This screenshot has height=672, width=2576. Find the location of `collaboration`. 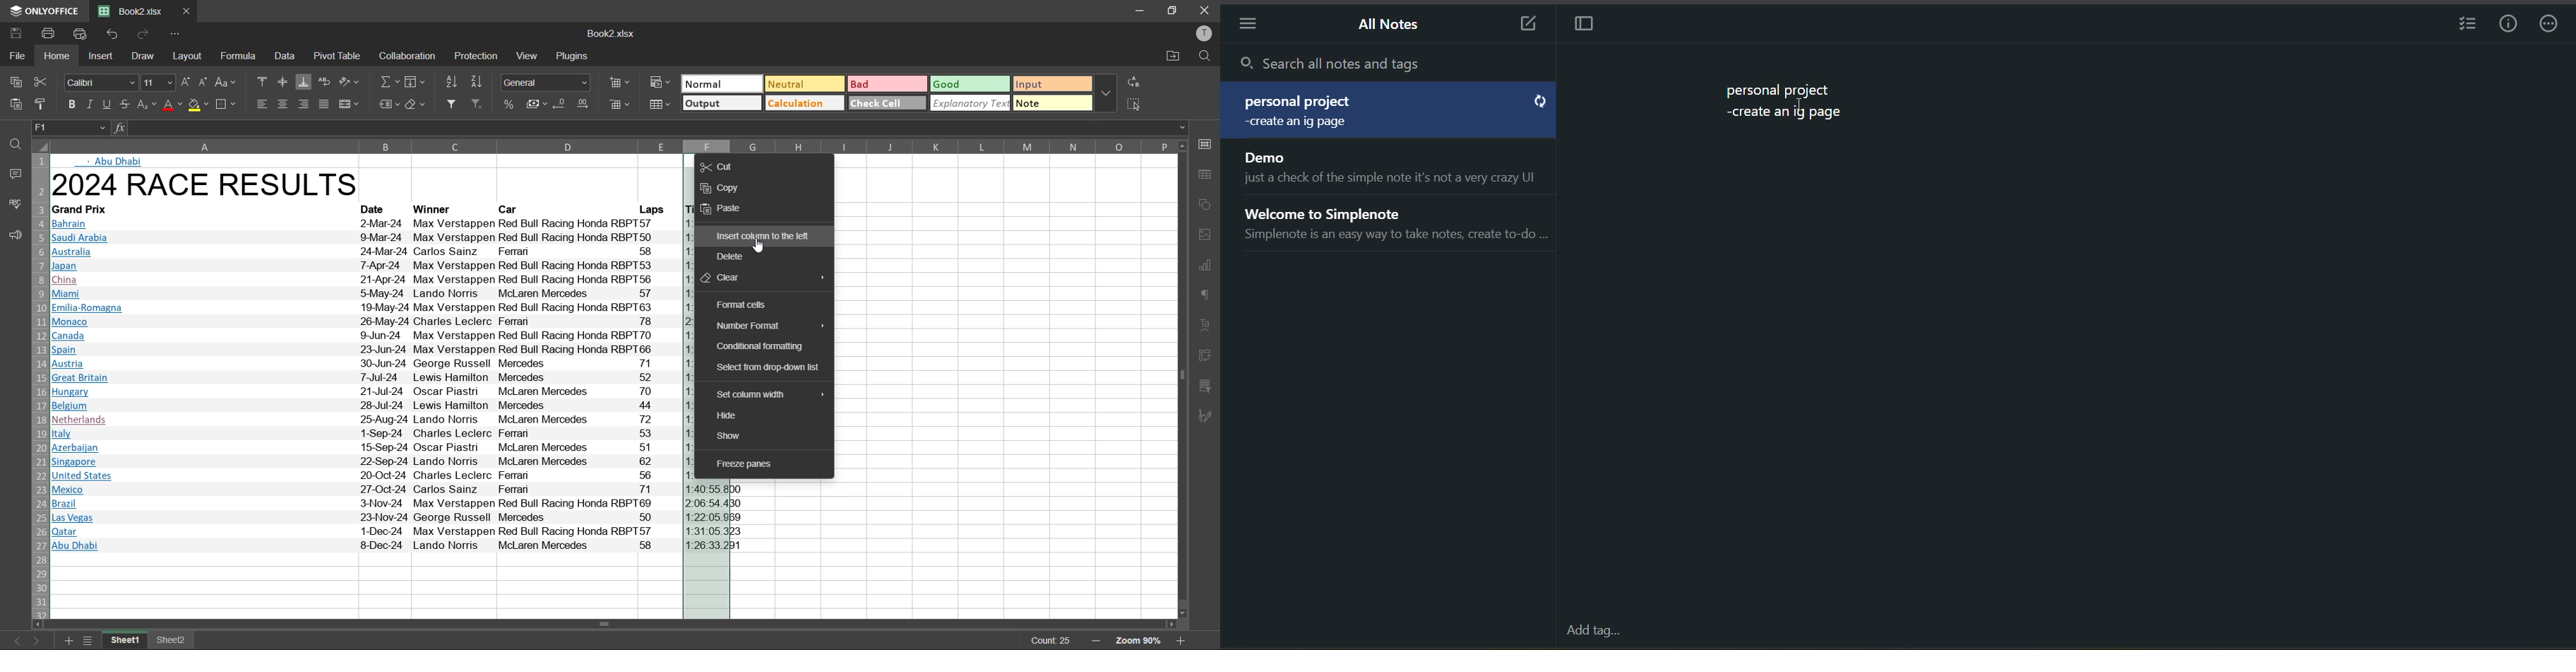

collaboration is located at coordinates (408, 56).